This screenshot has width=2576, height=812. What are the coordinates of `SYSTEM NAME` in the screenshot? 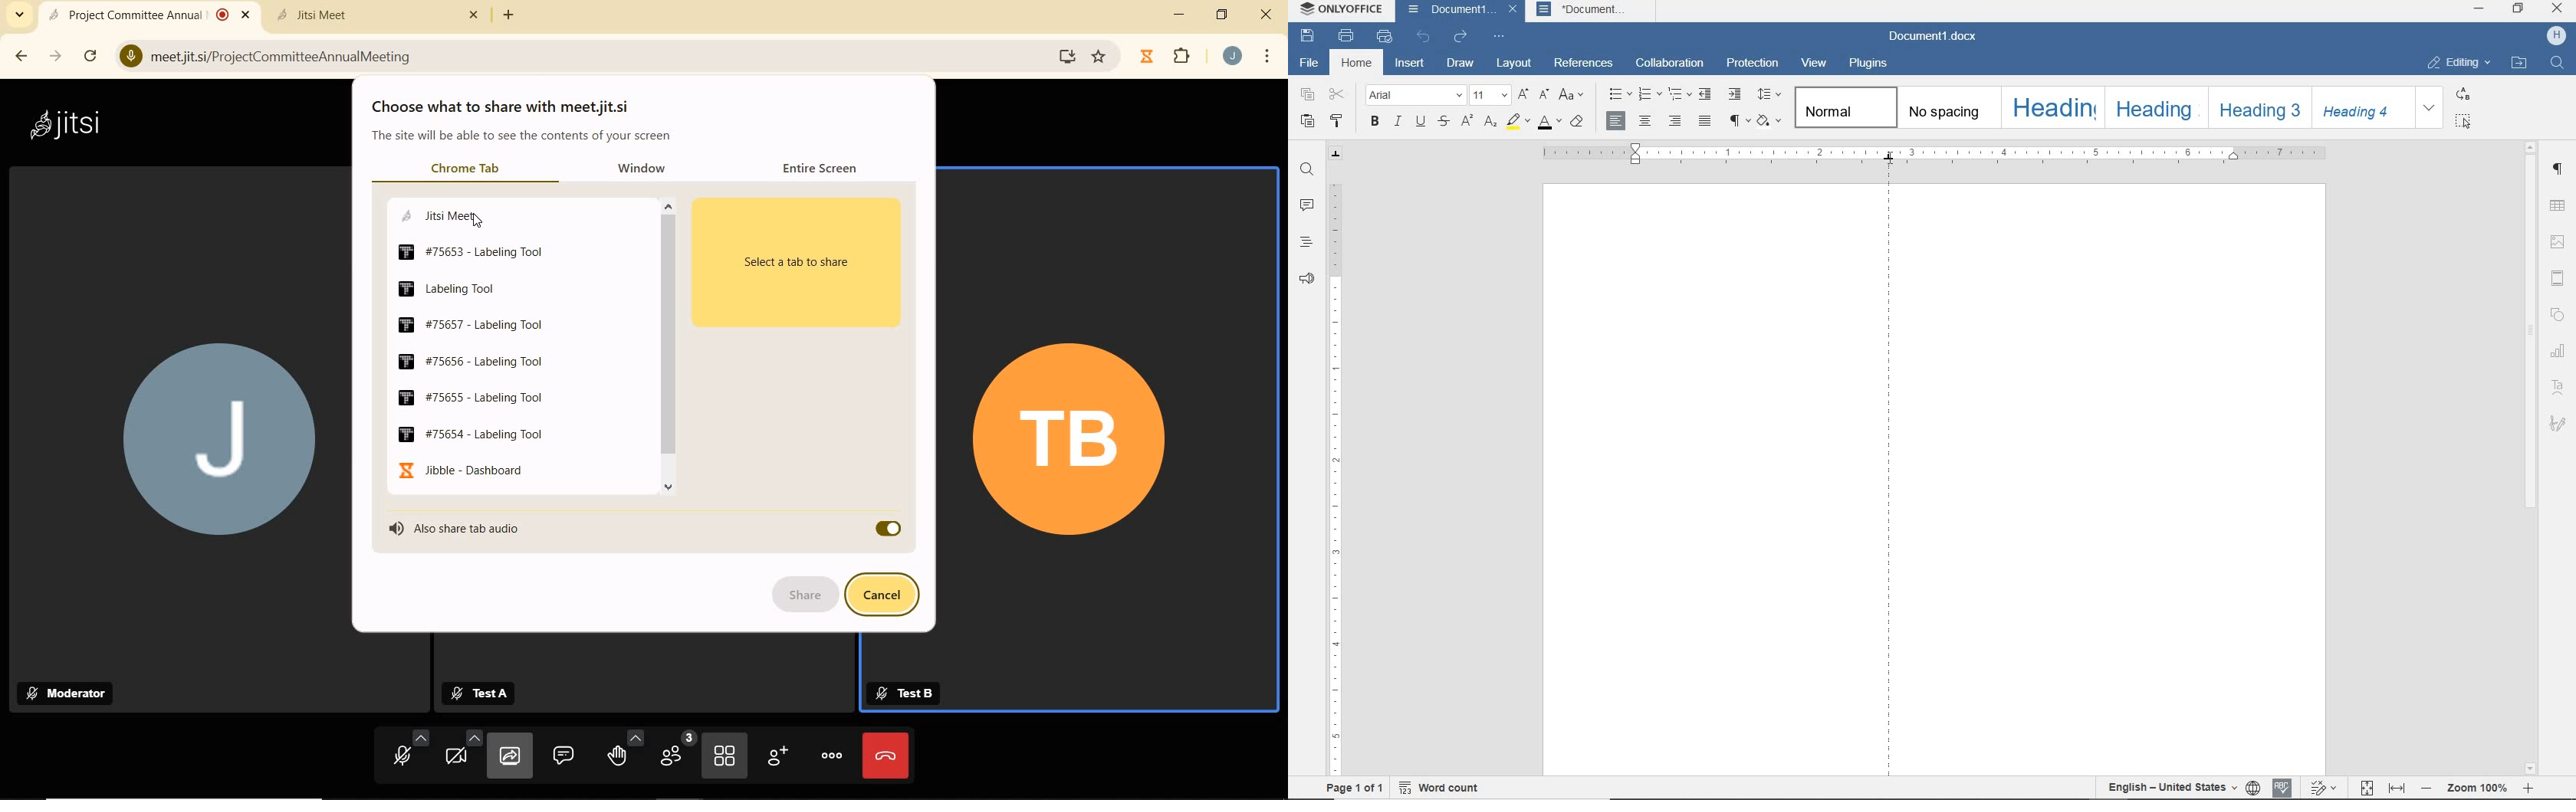 It's located at (1342, 11).